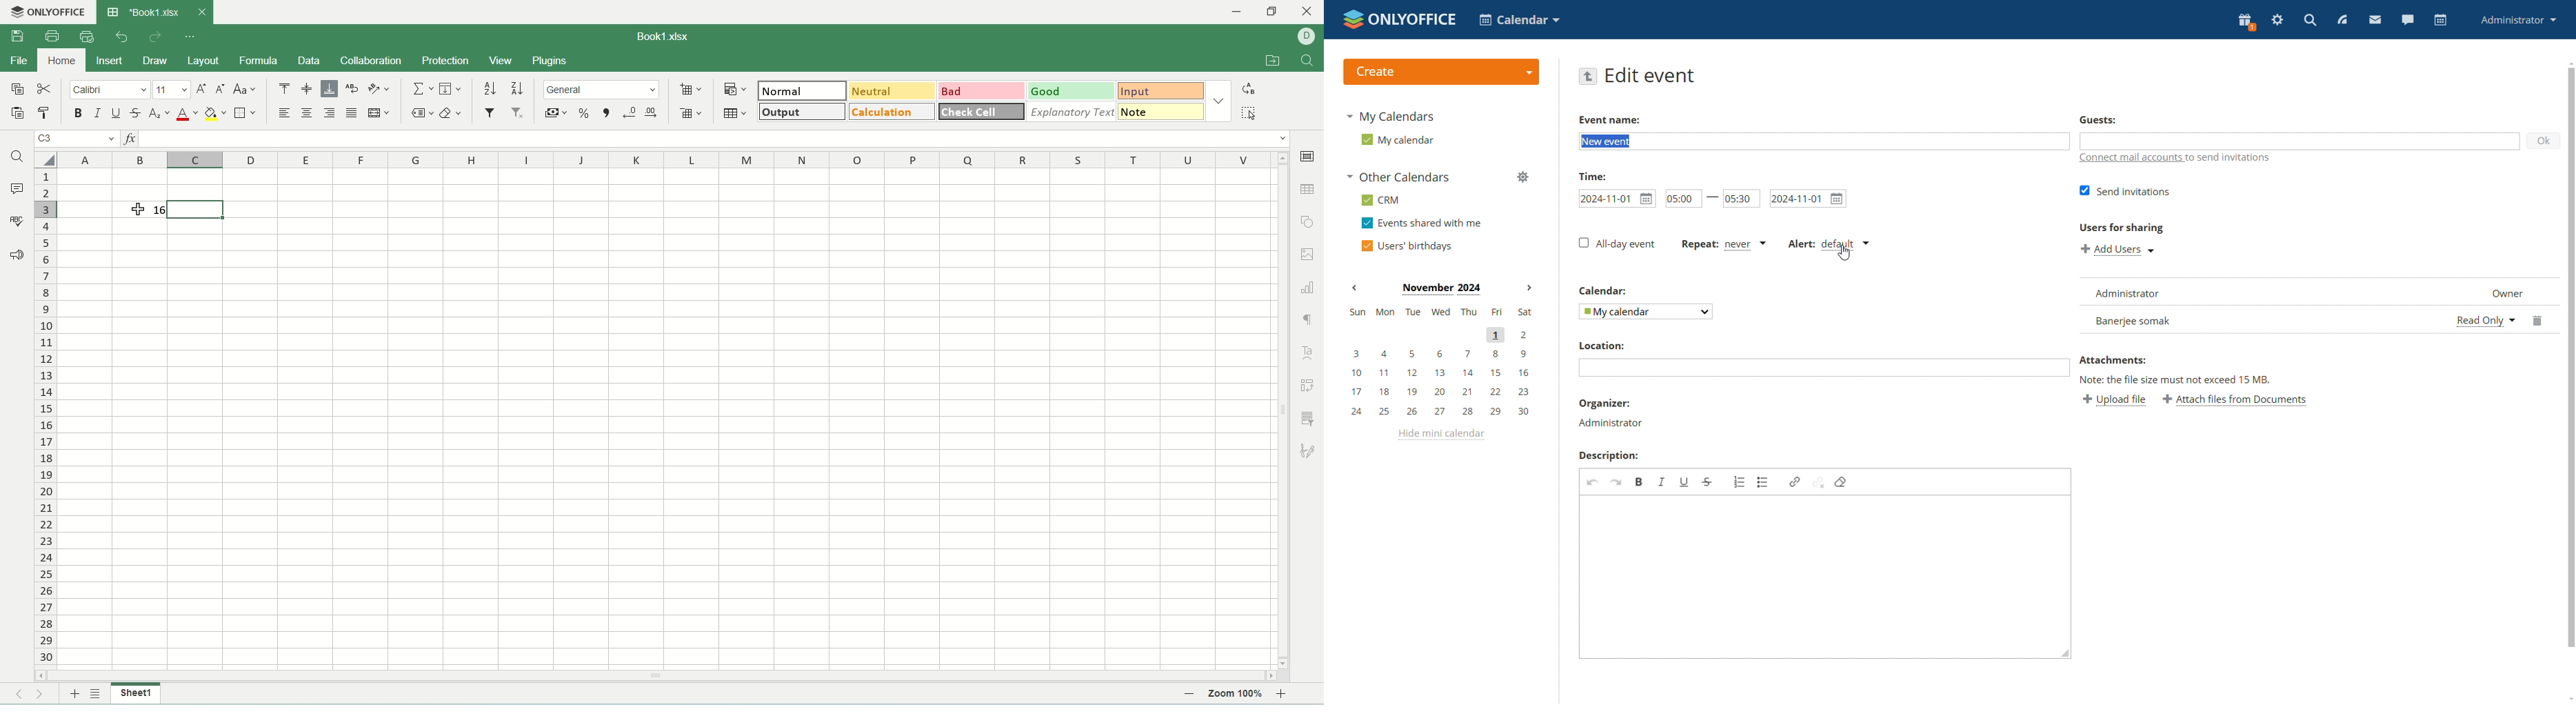  I want to click on output, so click(802, 112).